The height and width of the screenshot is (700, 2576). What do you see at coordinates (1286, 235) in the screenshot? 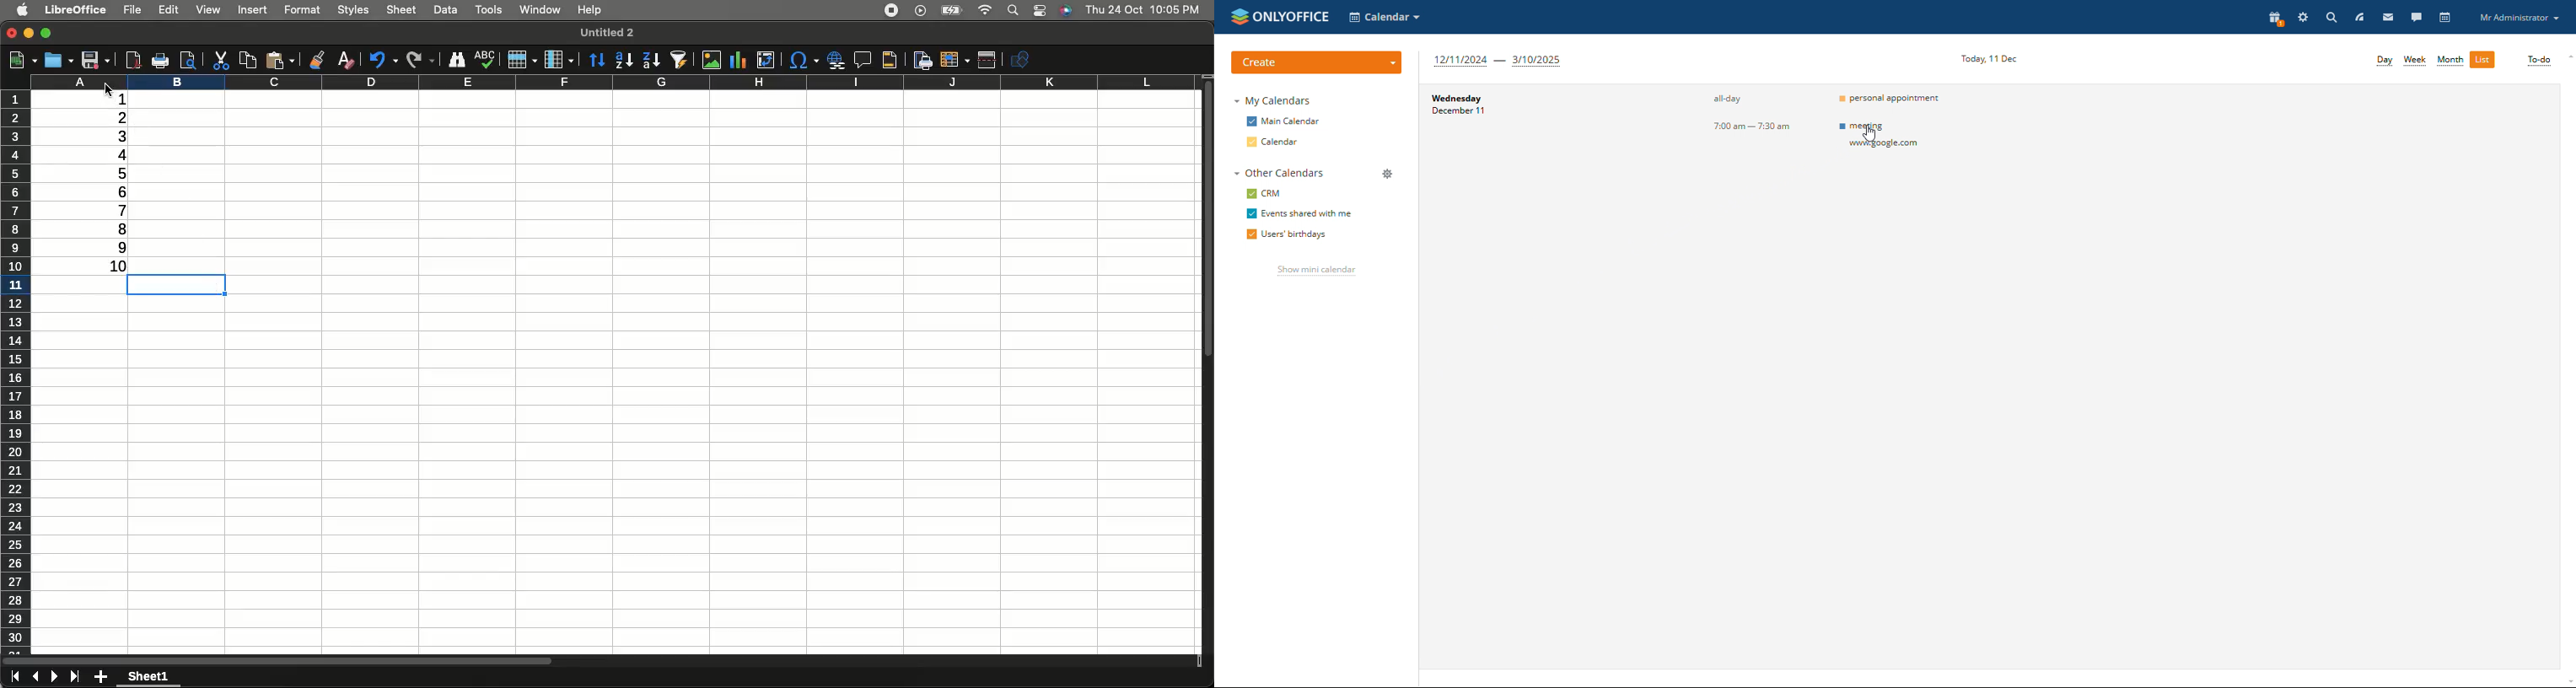
I see `users' birthdays` at bounding box center [1286, 235].